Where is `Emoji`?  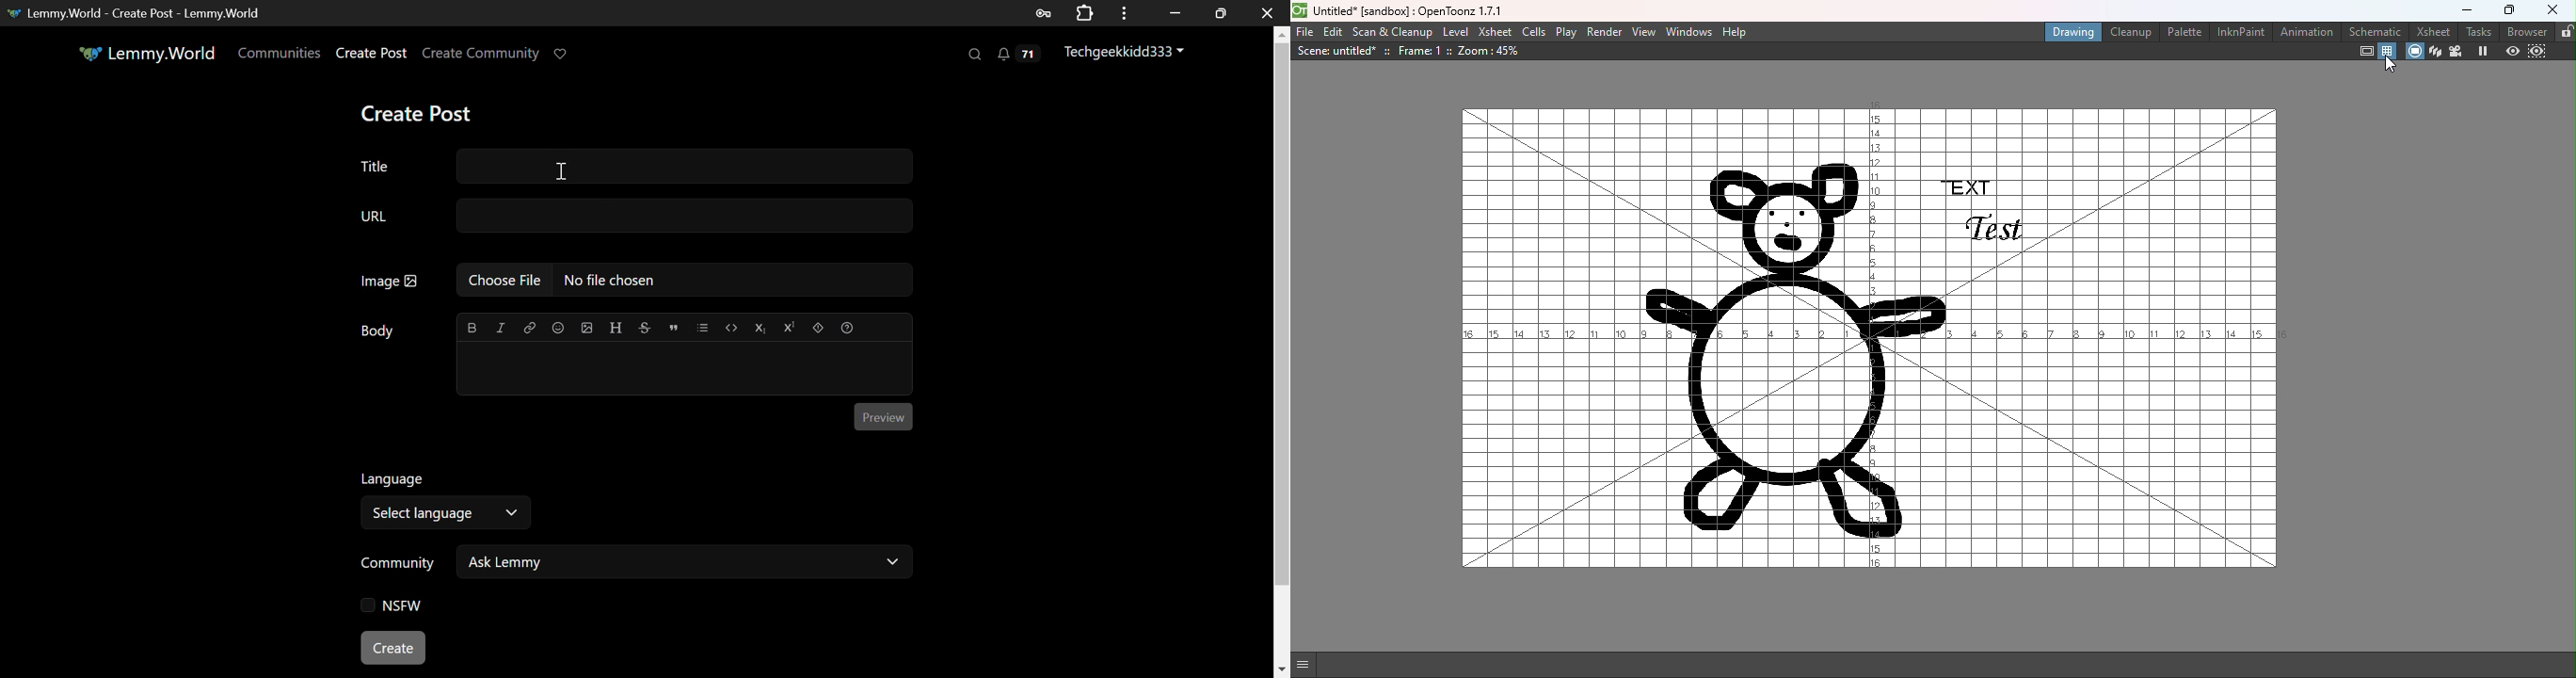 Emoji is located at coordinates (558, 327).